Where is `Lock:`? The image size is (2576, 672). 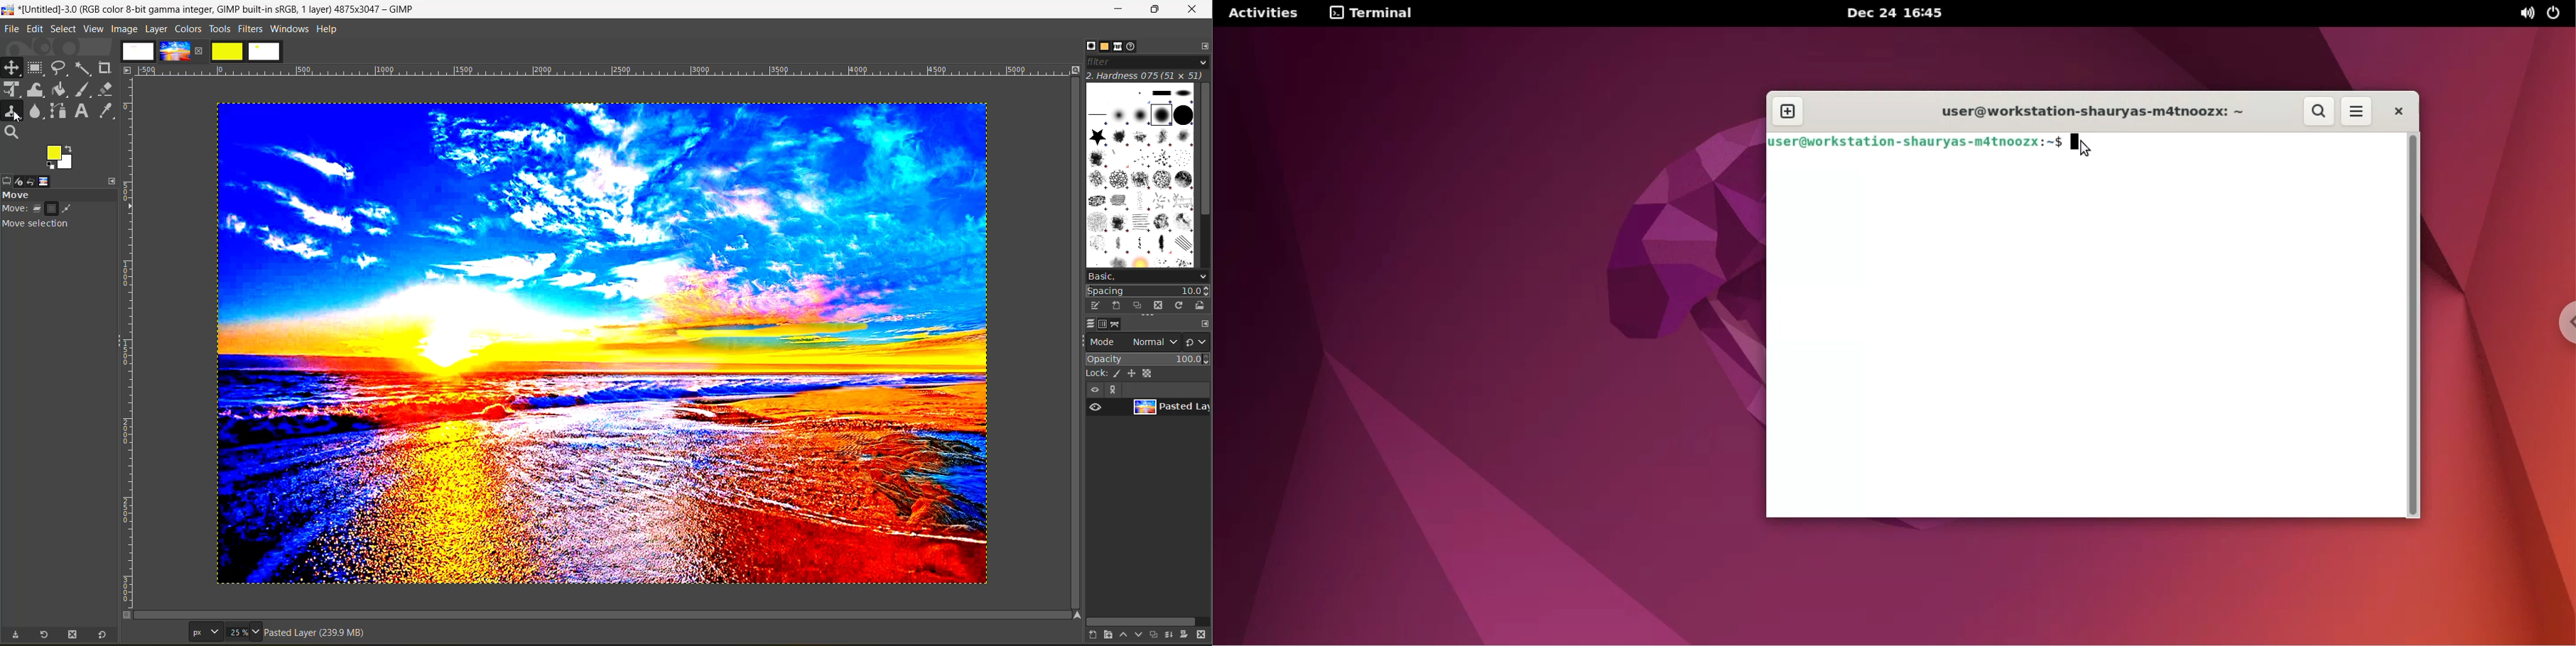
Lock: is located at coordinates (1097, 373).